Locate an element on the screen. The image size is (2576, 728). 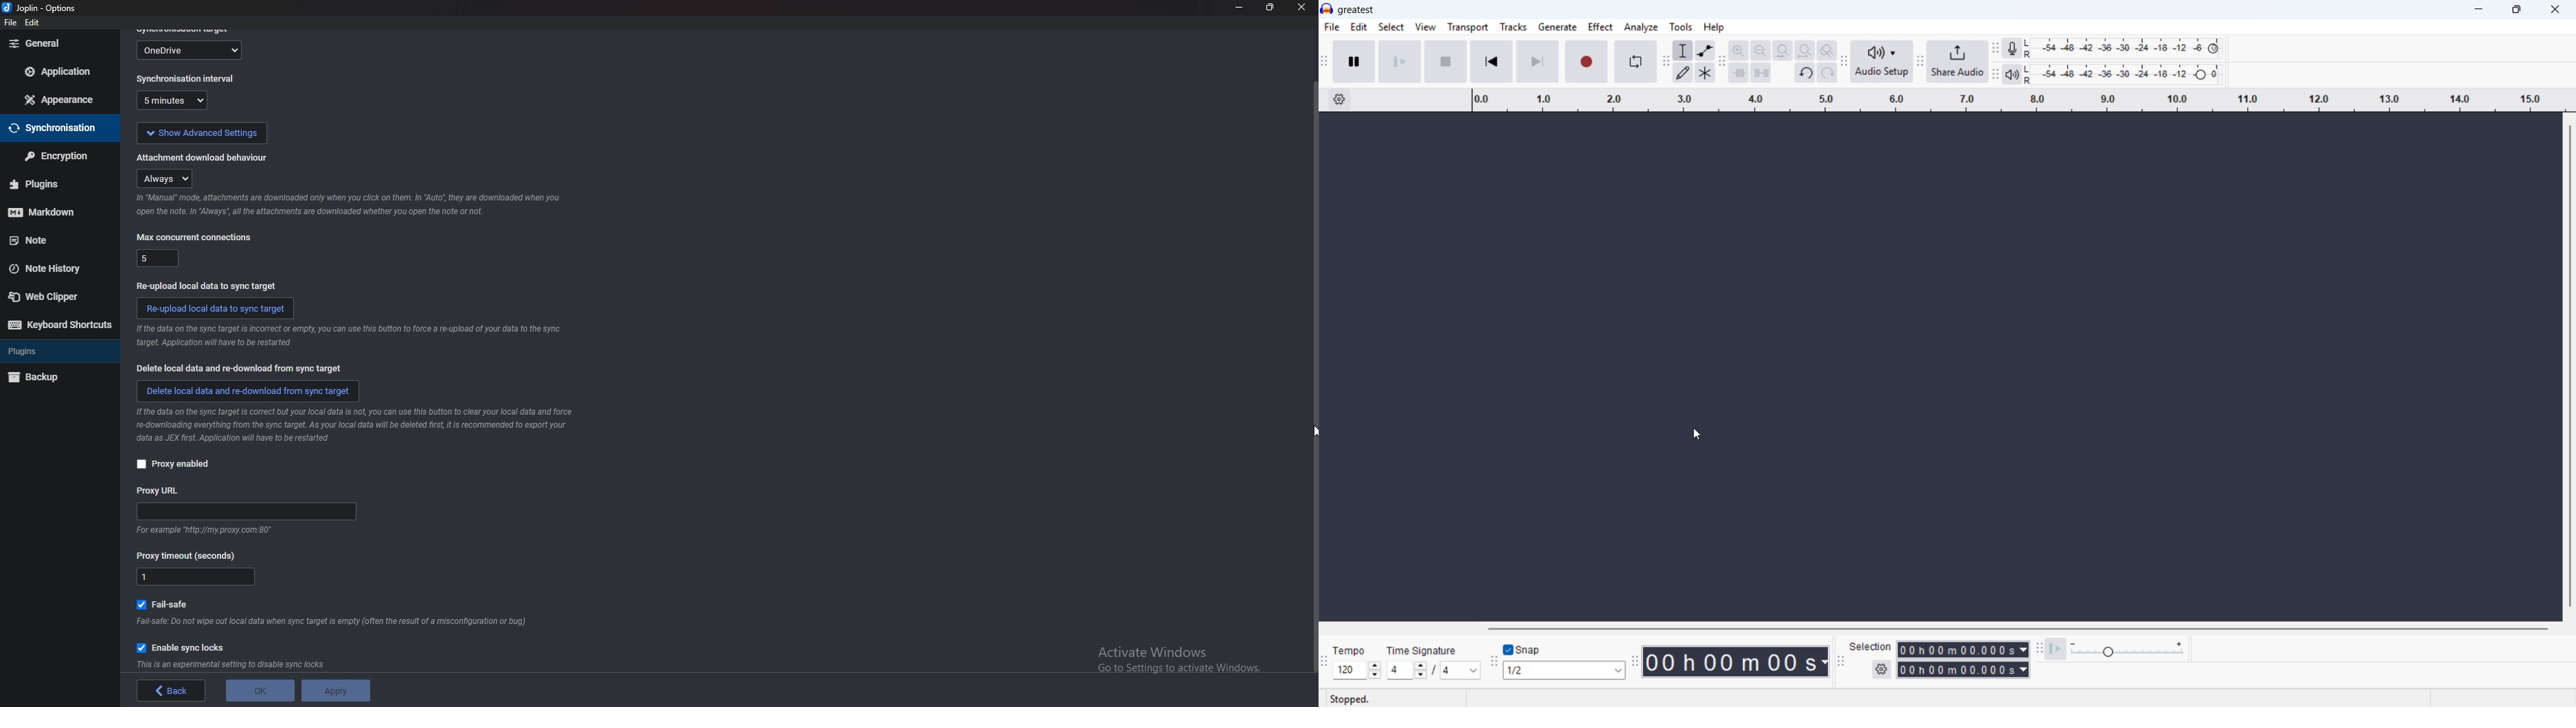
options is located at coordinates (42, 8).